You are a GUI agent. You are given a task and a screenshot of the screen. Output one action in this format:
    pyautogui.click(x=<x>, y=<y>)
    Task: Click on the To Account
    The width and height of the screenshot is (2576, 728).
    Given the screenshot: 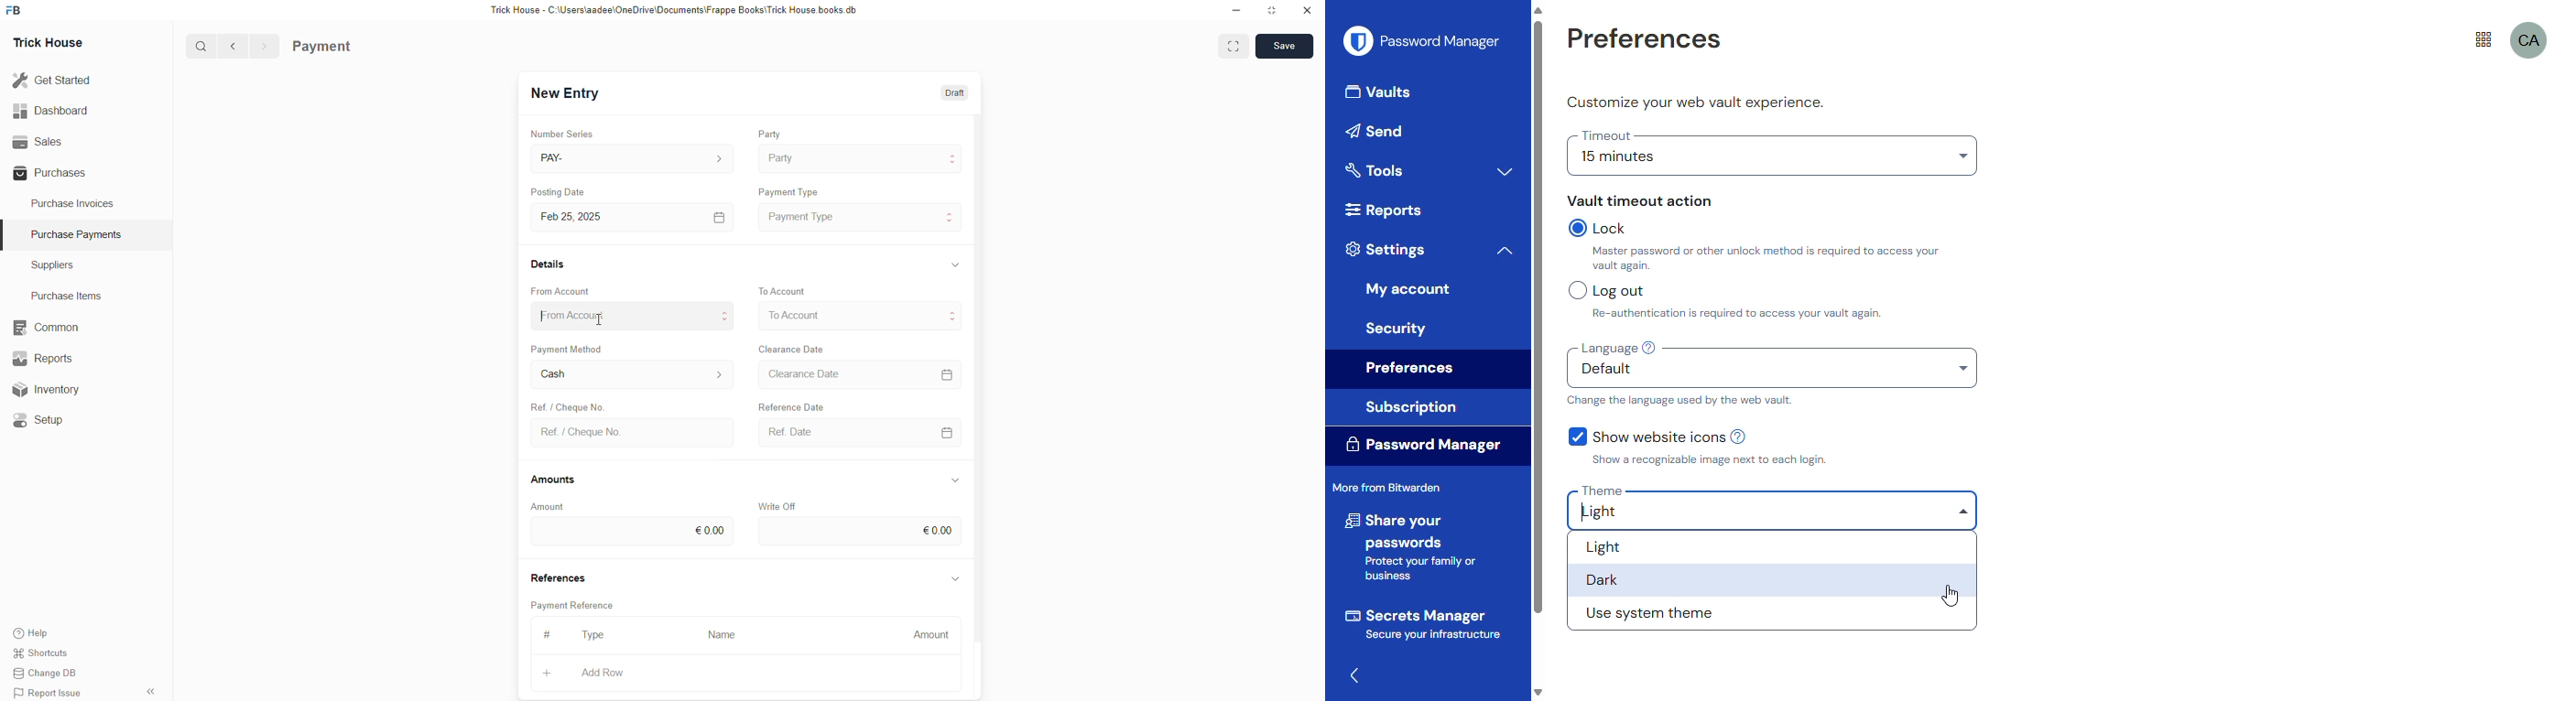 What is the action you would take?
    pyautogui.click(x=786, y=290)
    